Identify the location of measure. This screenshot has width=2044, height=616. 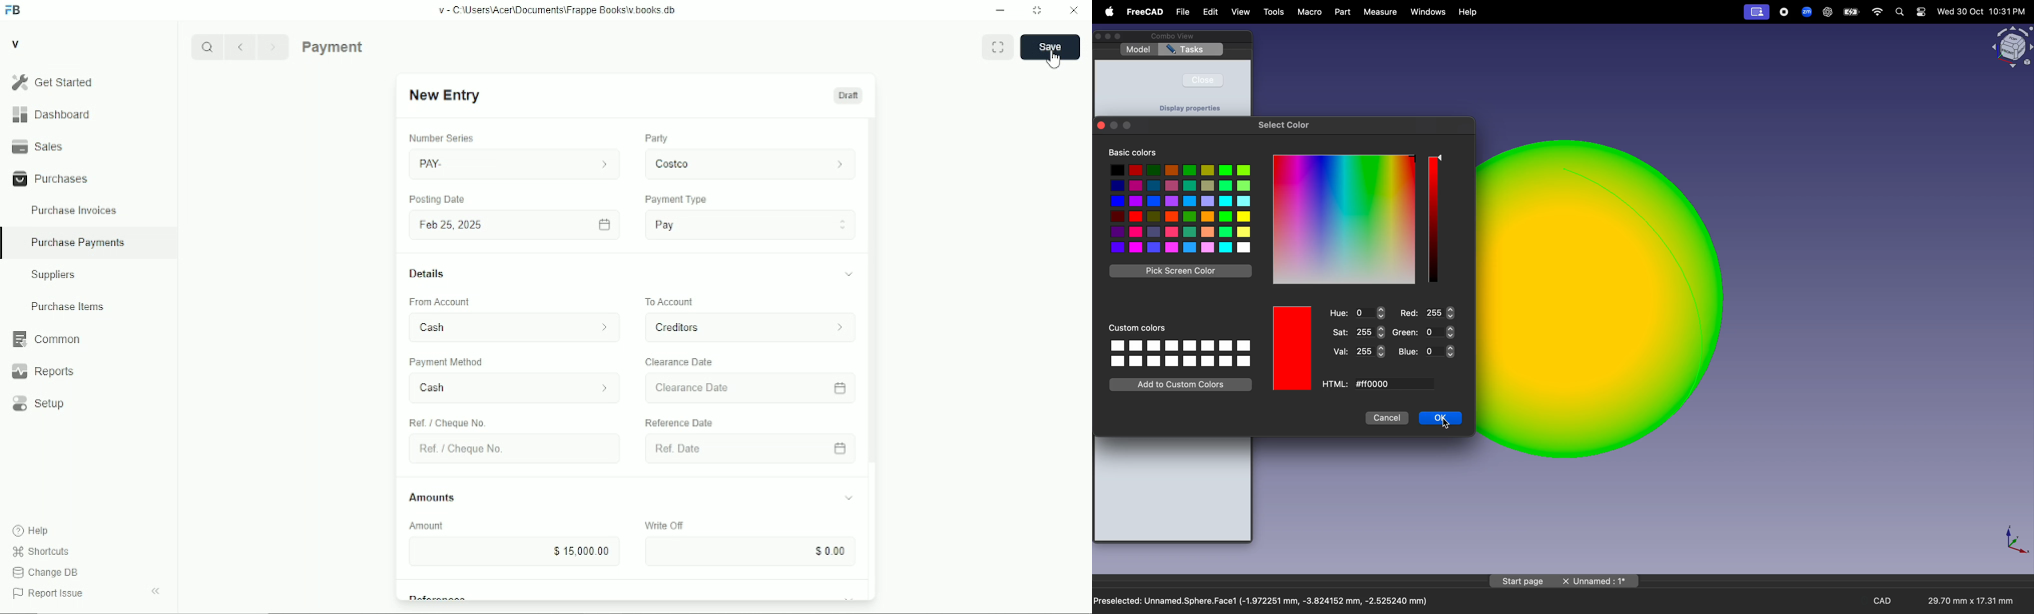
(1379, 12).